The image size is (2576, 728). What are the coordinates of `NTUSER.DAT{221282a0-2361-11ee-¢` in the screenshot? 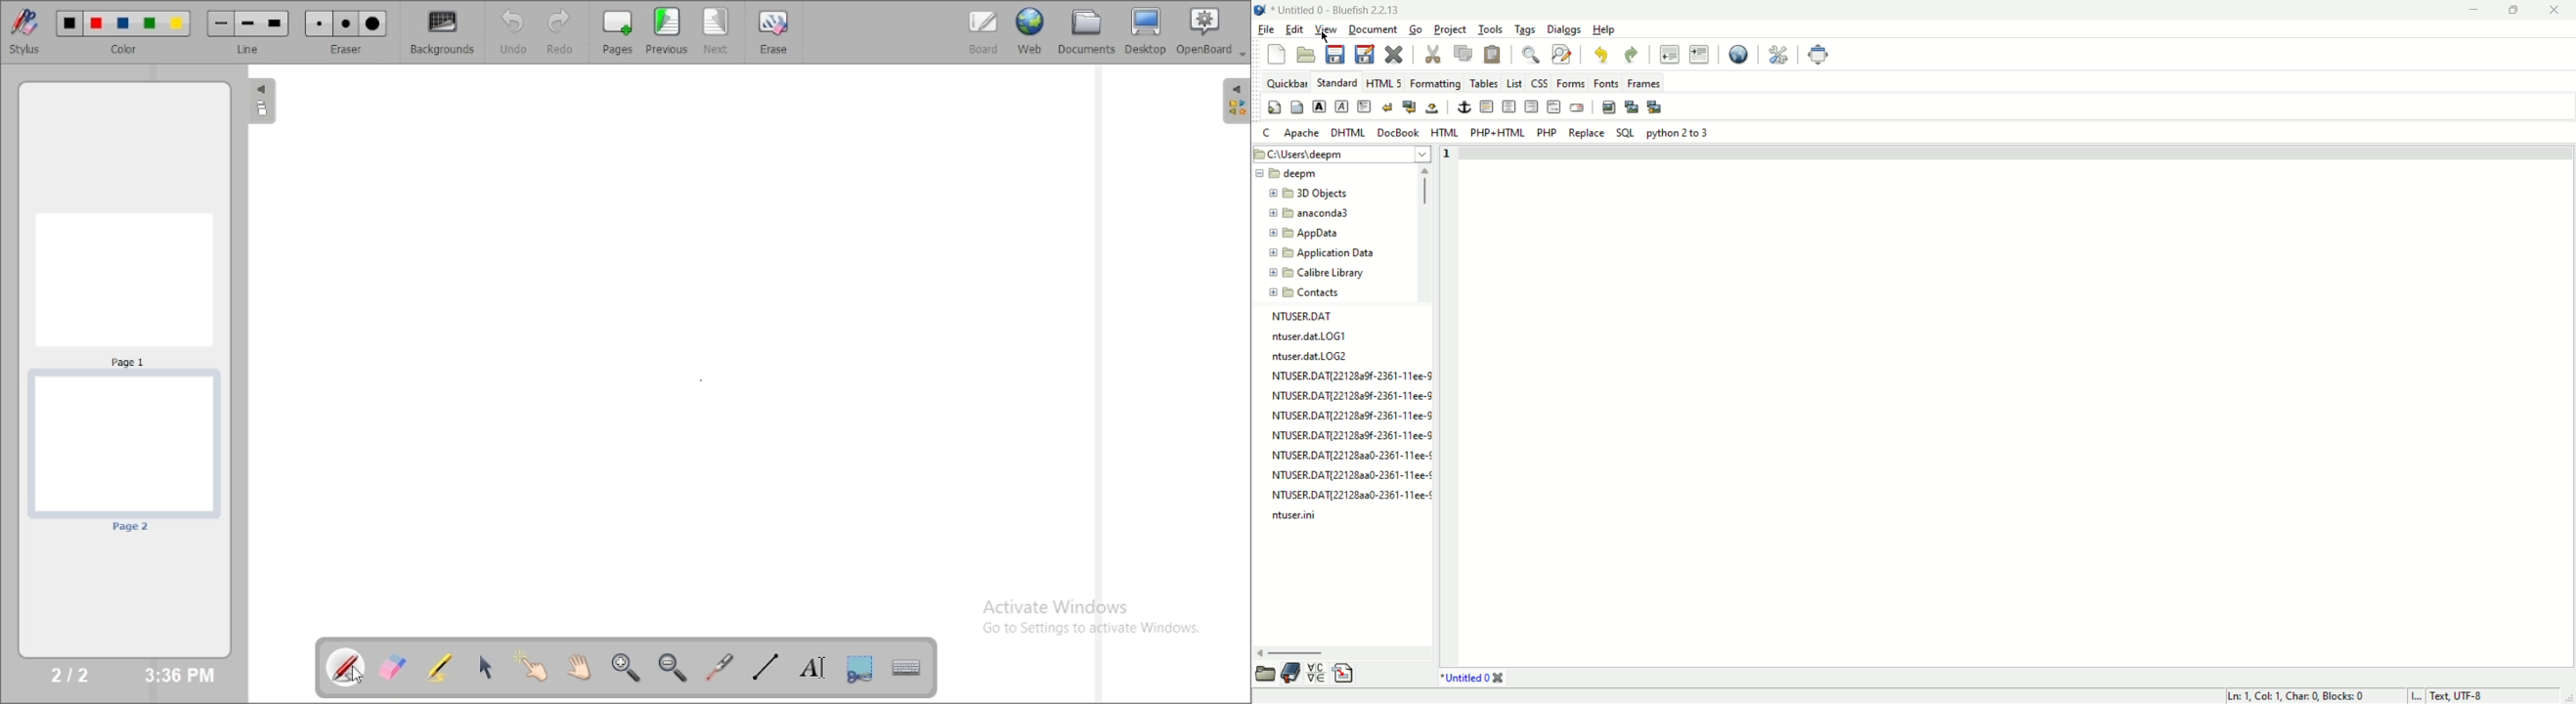 It's located at (1350, 477).